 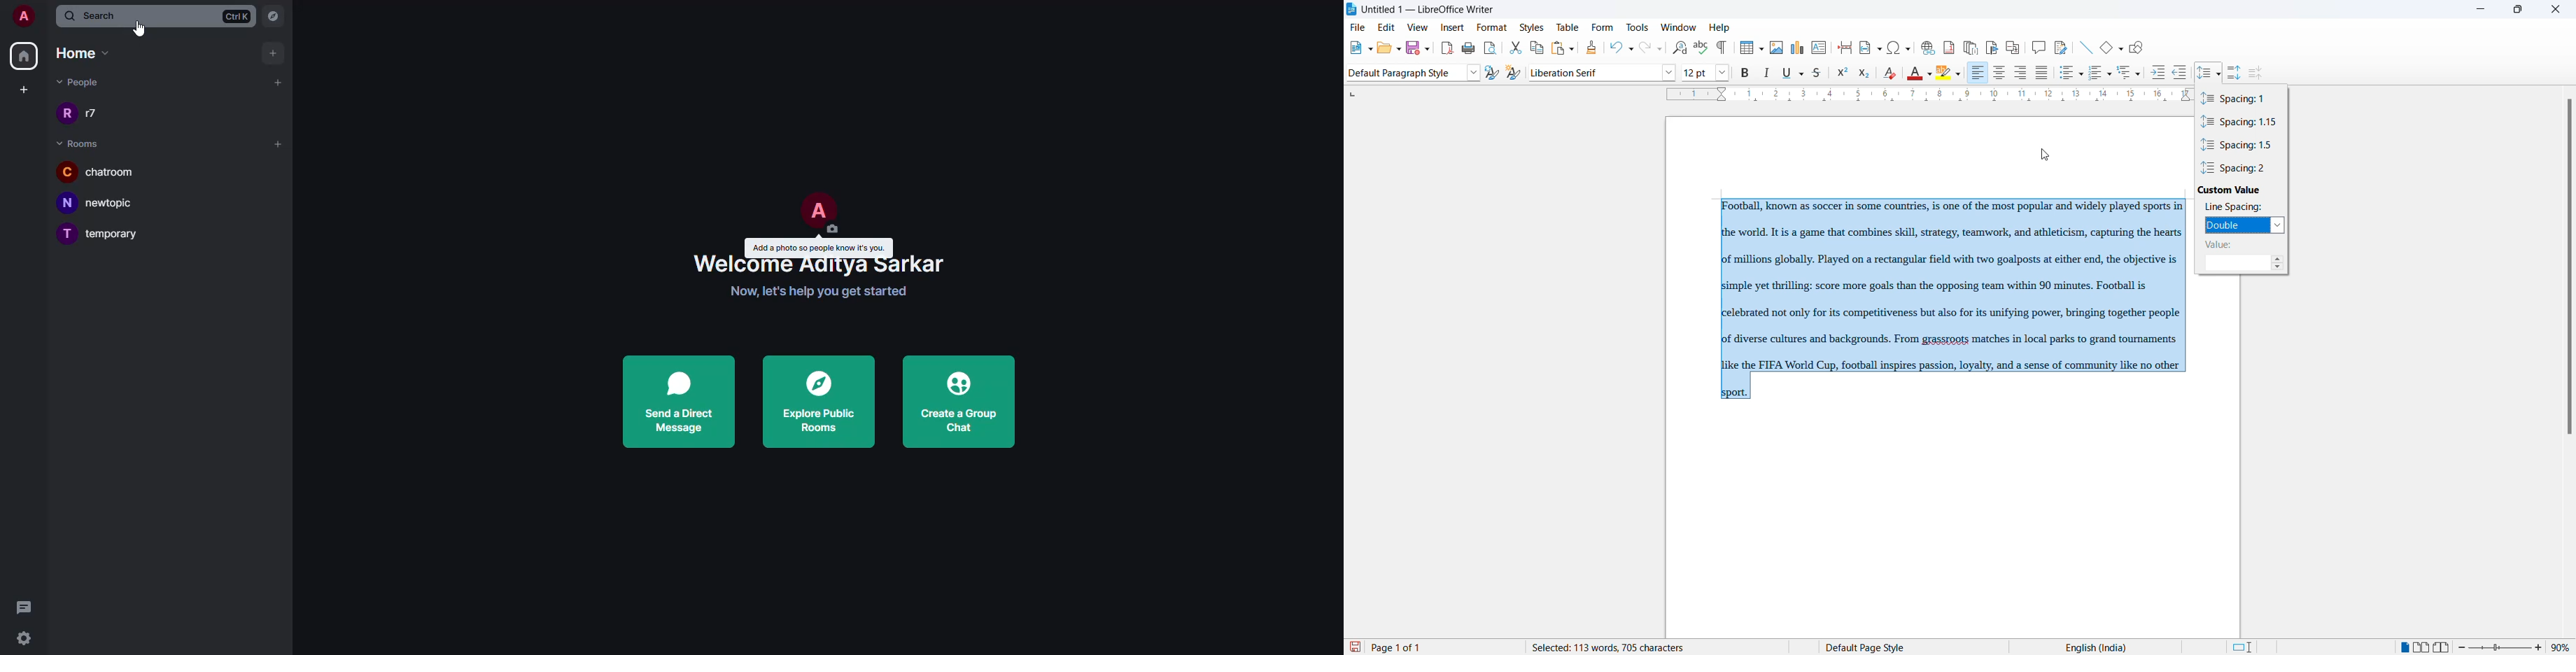 What do you see at coordinates (2543, 647) in the screenshot?
I see `increase zoom` at bounding box center [2543, 647].